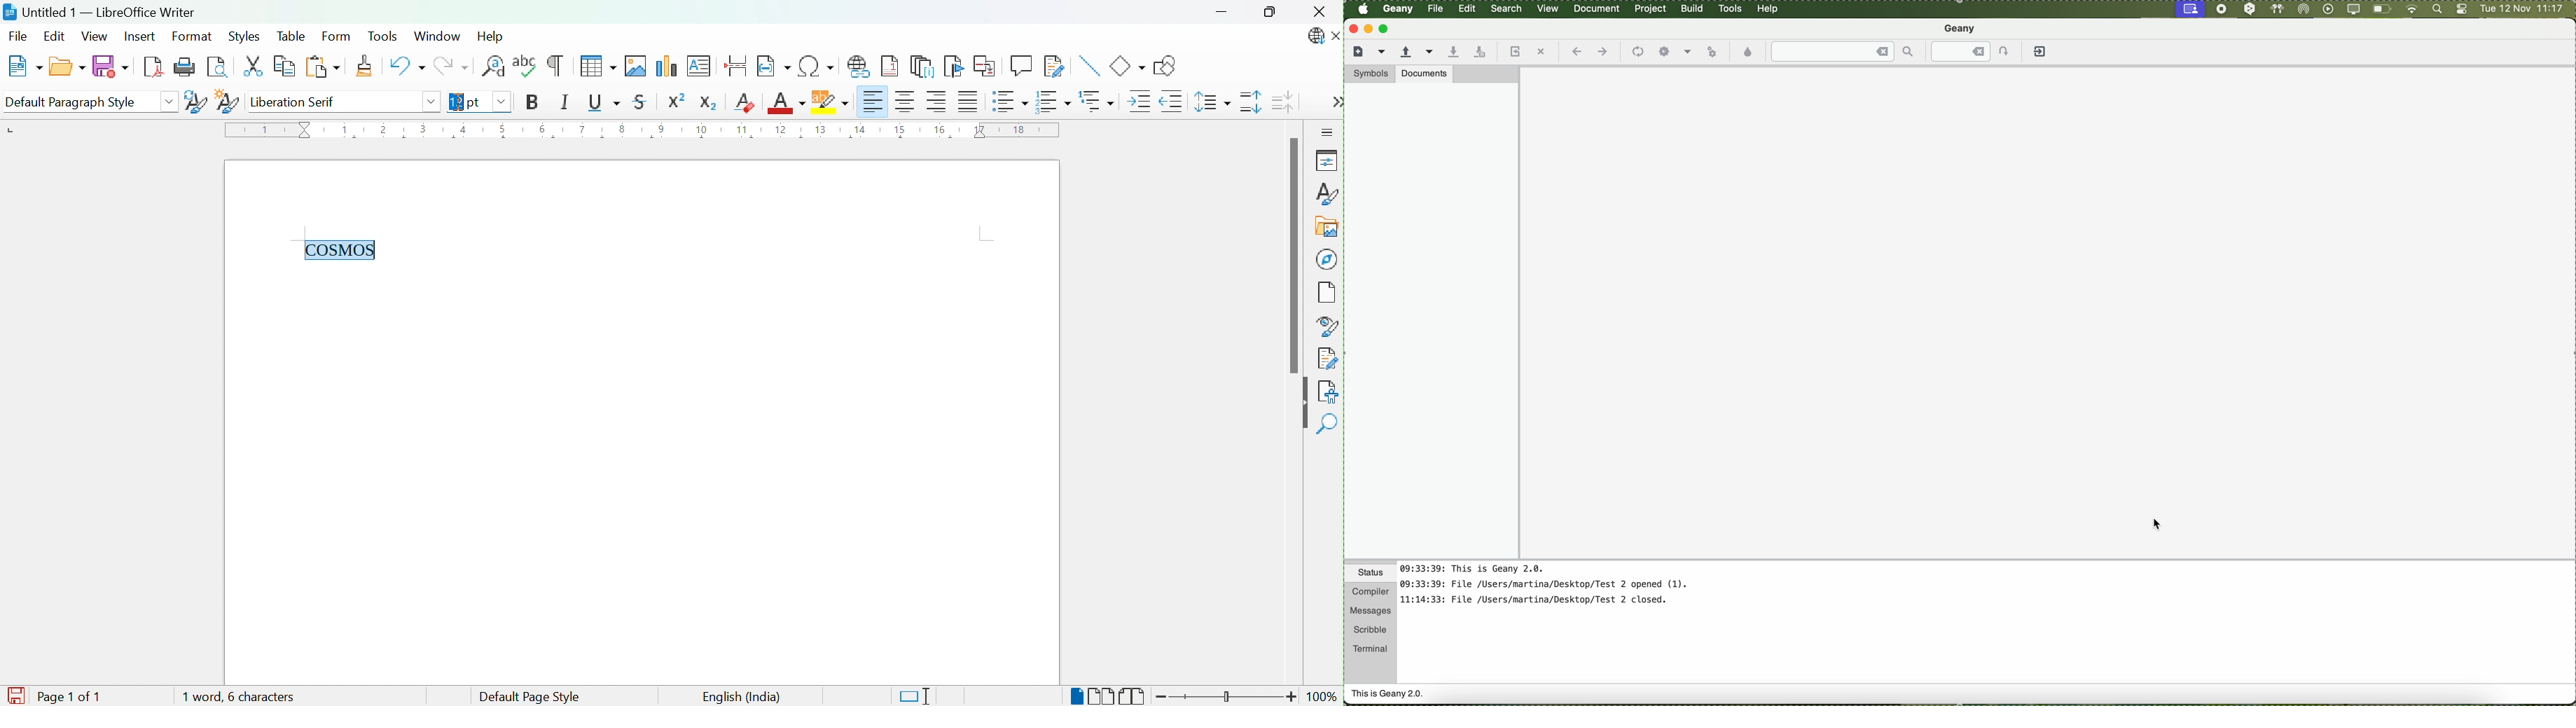 This screenshot has height=728, width=2576. Describe the element at coordinates (1328, 258) in the screenshot. I see `Navigator` at that location.